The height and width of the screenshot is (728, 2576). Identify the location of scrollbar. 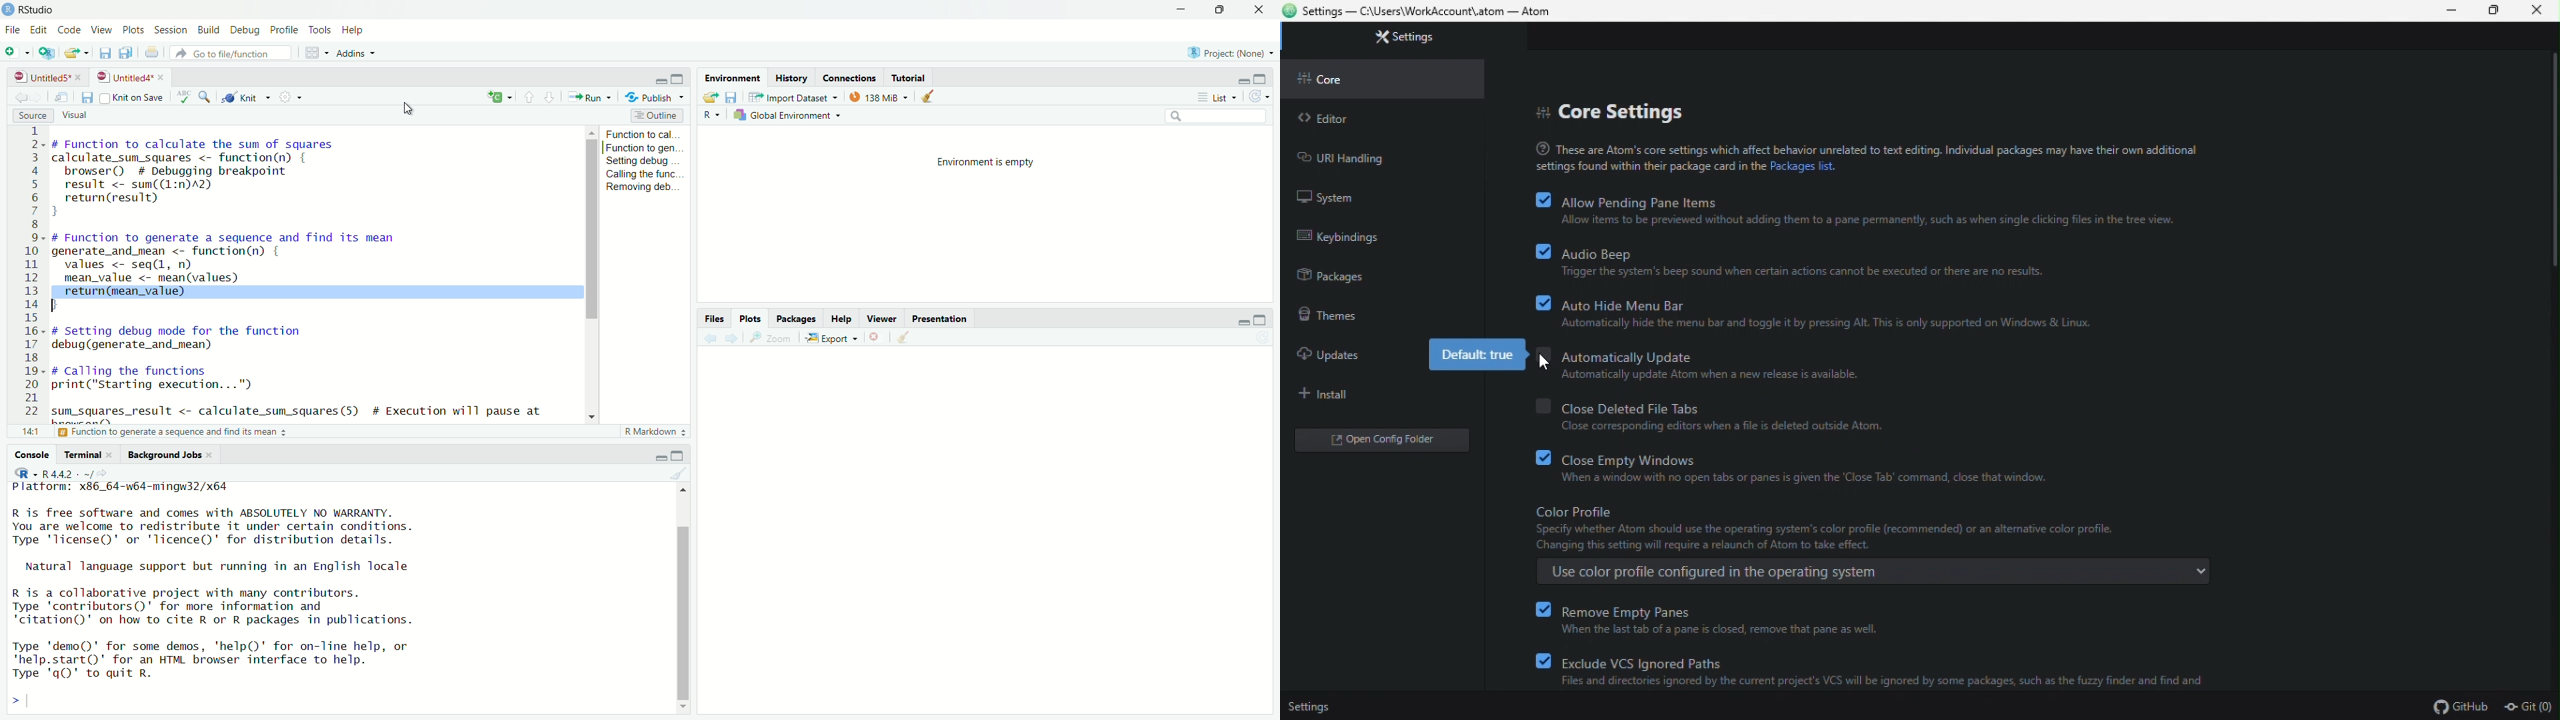
(591, 273).